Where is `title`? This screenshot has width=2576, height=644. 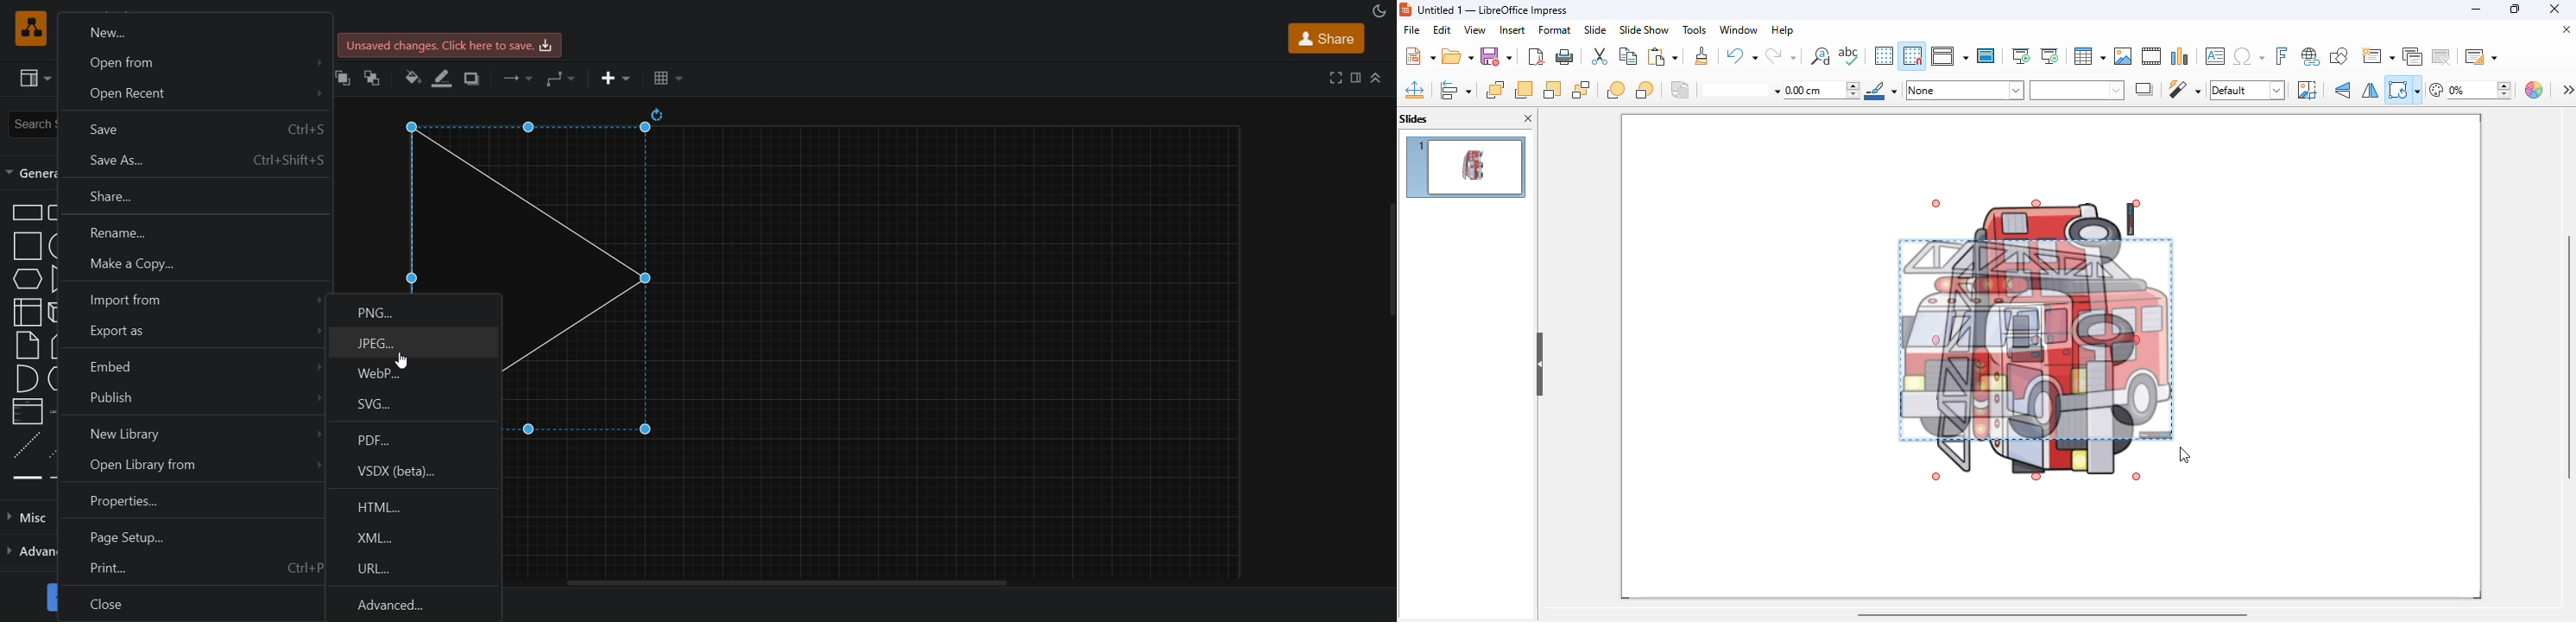 title is located at coordinates (1493, 10).